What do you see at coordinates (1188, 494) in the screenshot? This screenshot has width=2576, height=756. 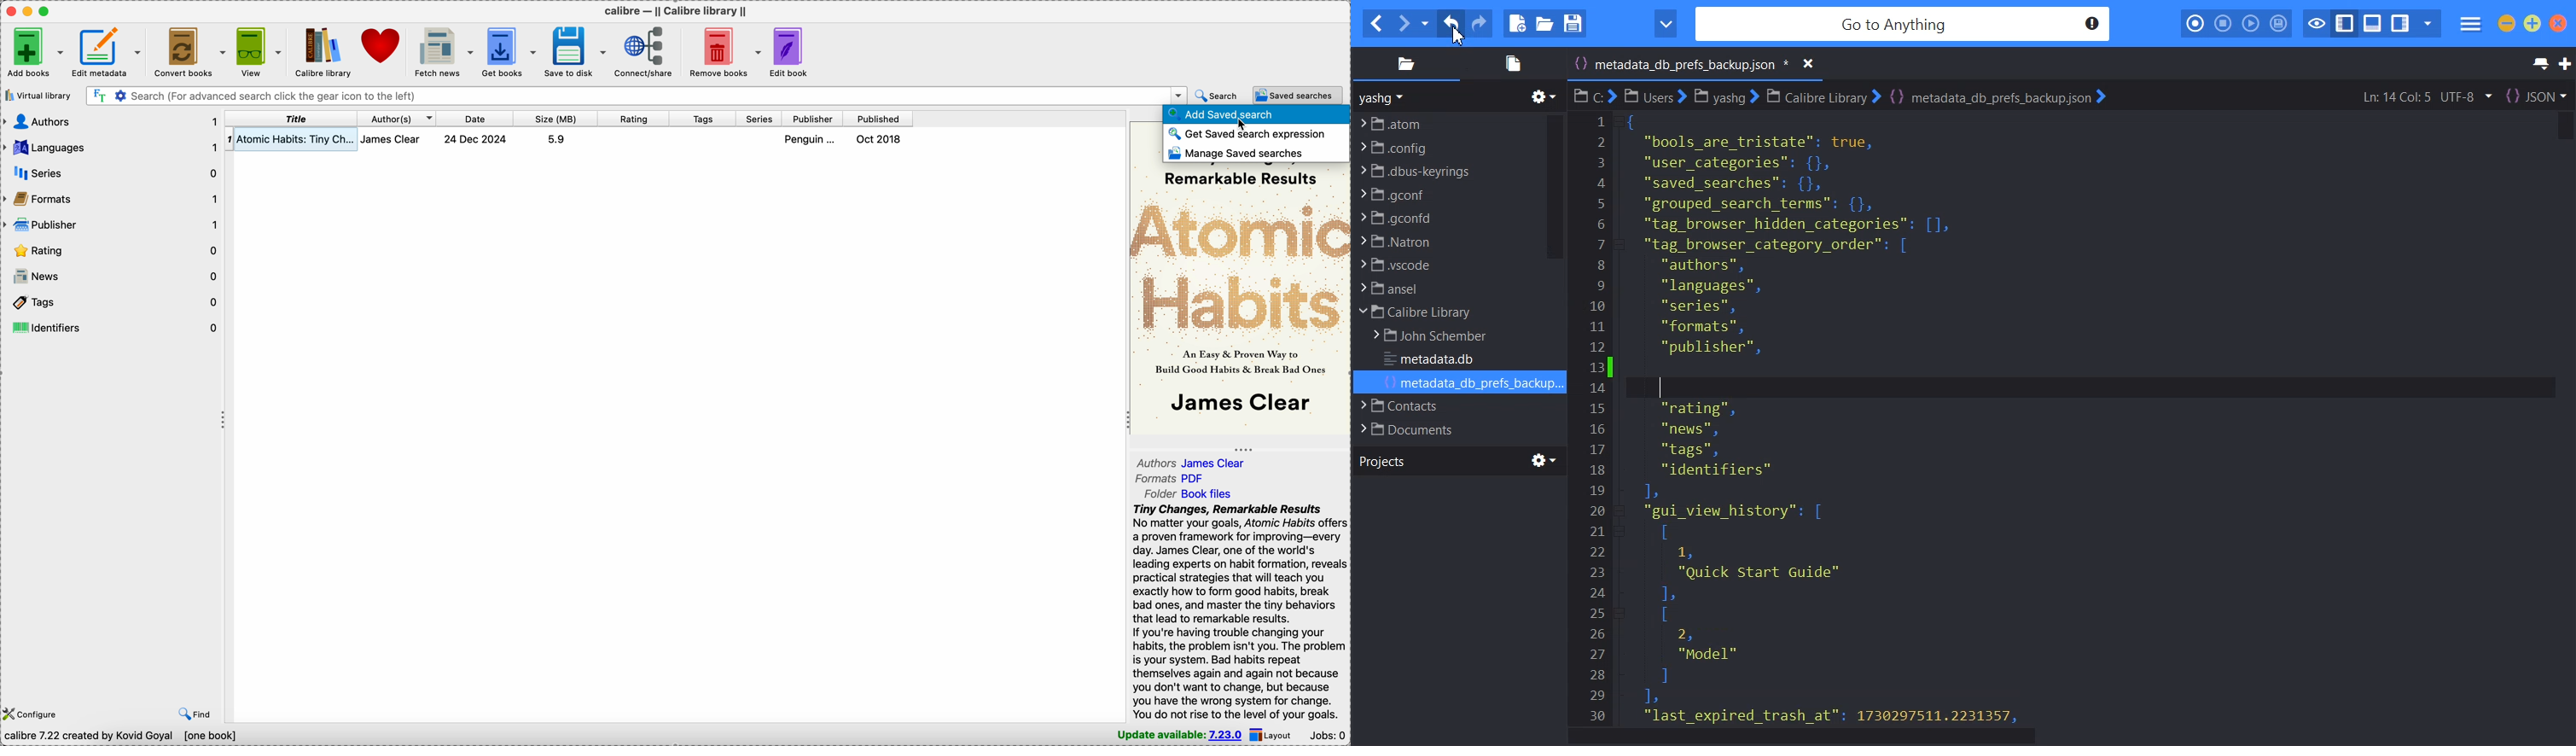 I see `folder Book files` at bounding box center [1188, 494].